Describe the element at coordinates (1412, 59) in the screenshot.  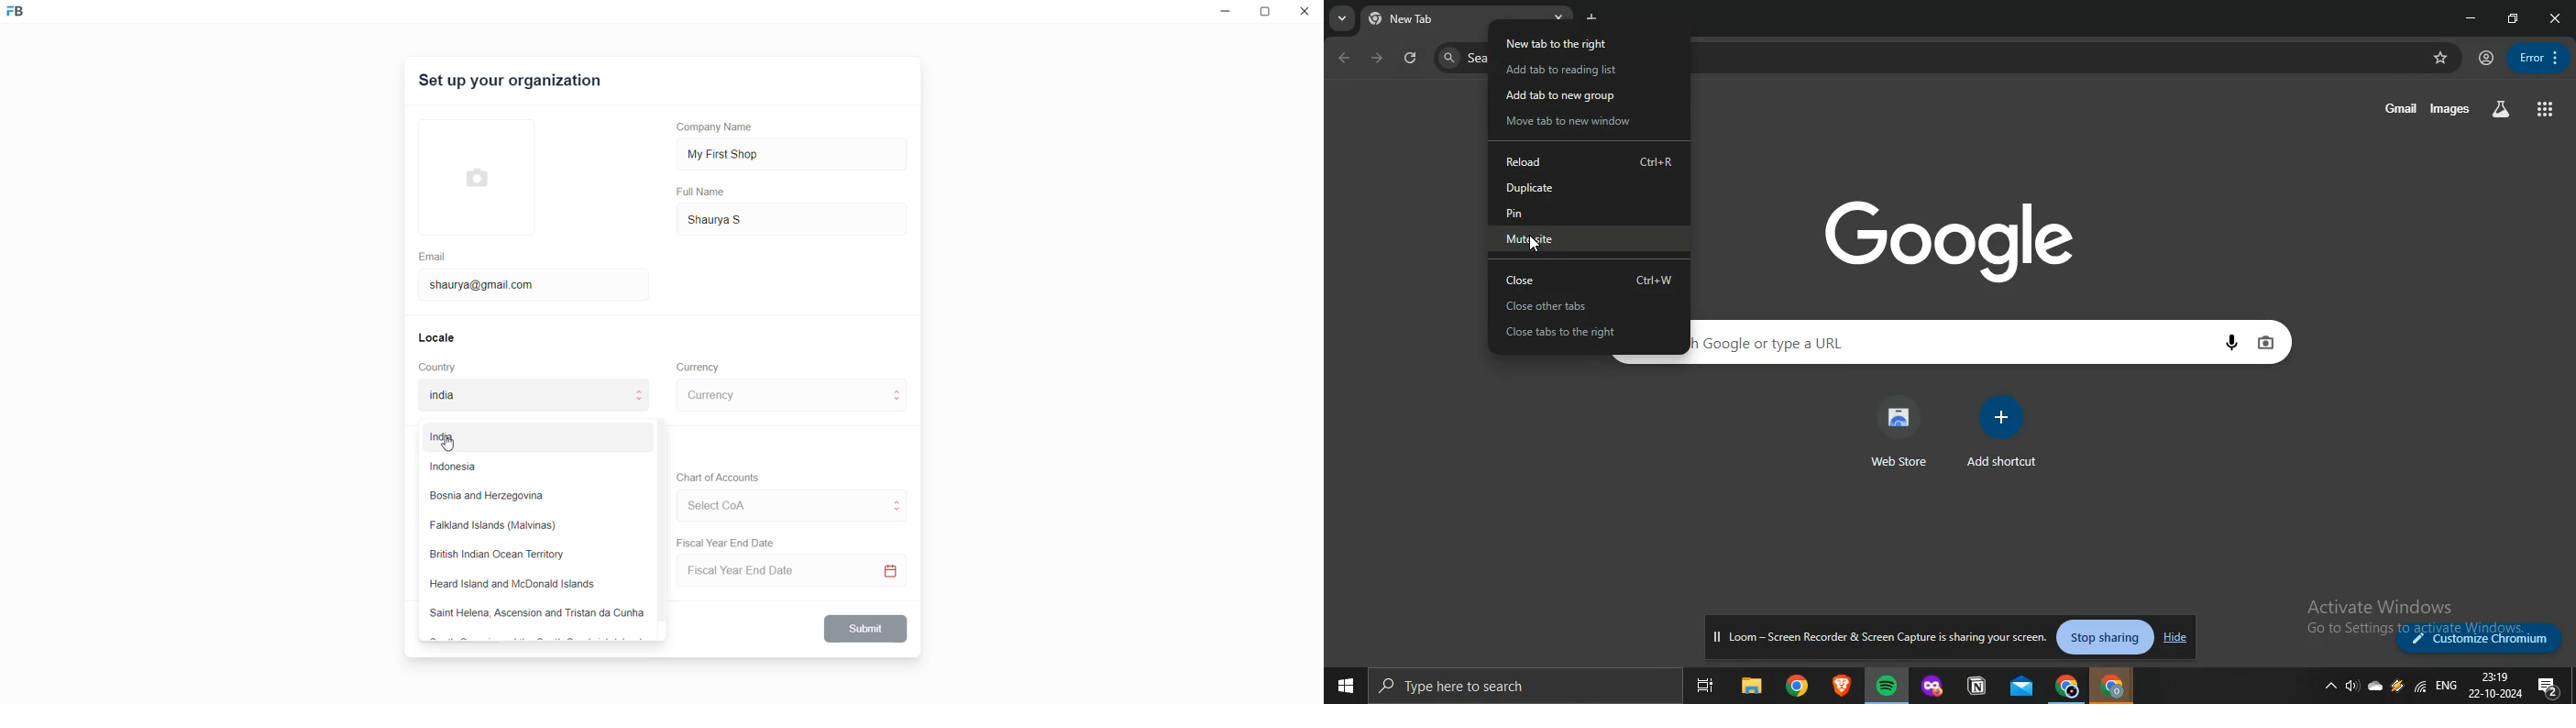
I see `refresh` at that location.